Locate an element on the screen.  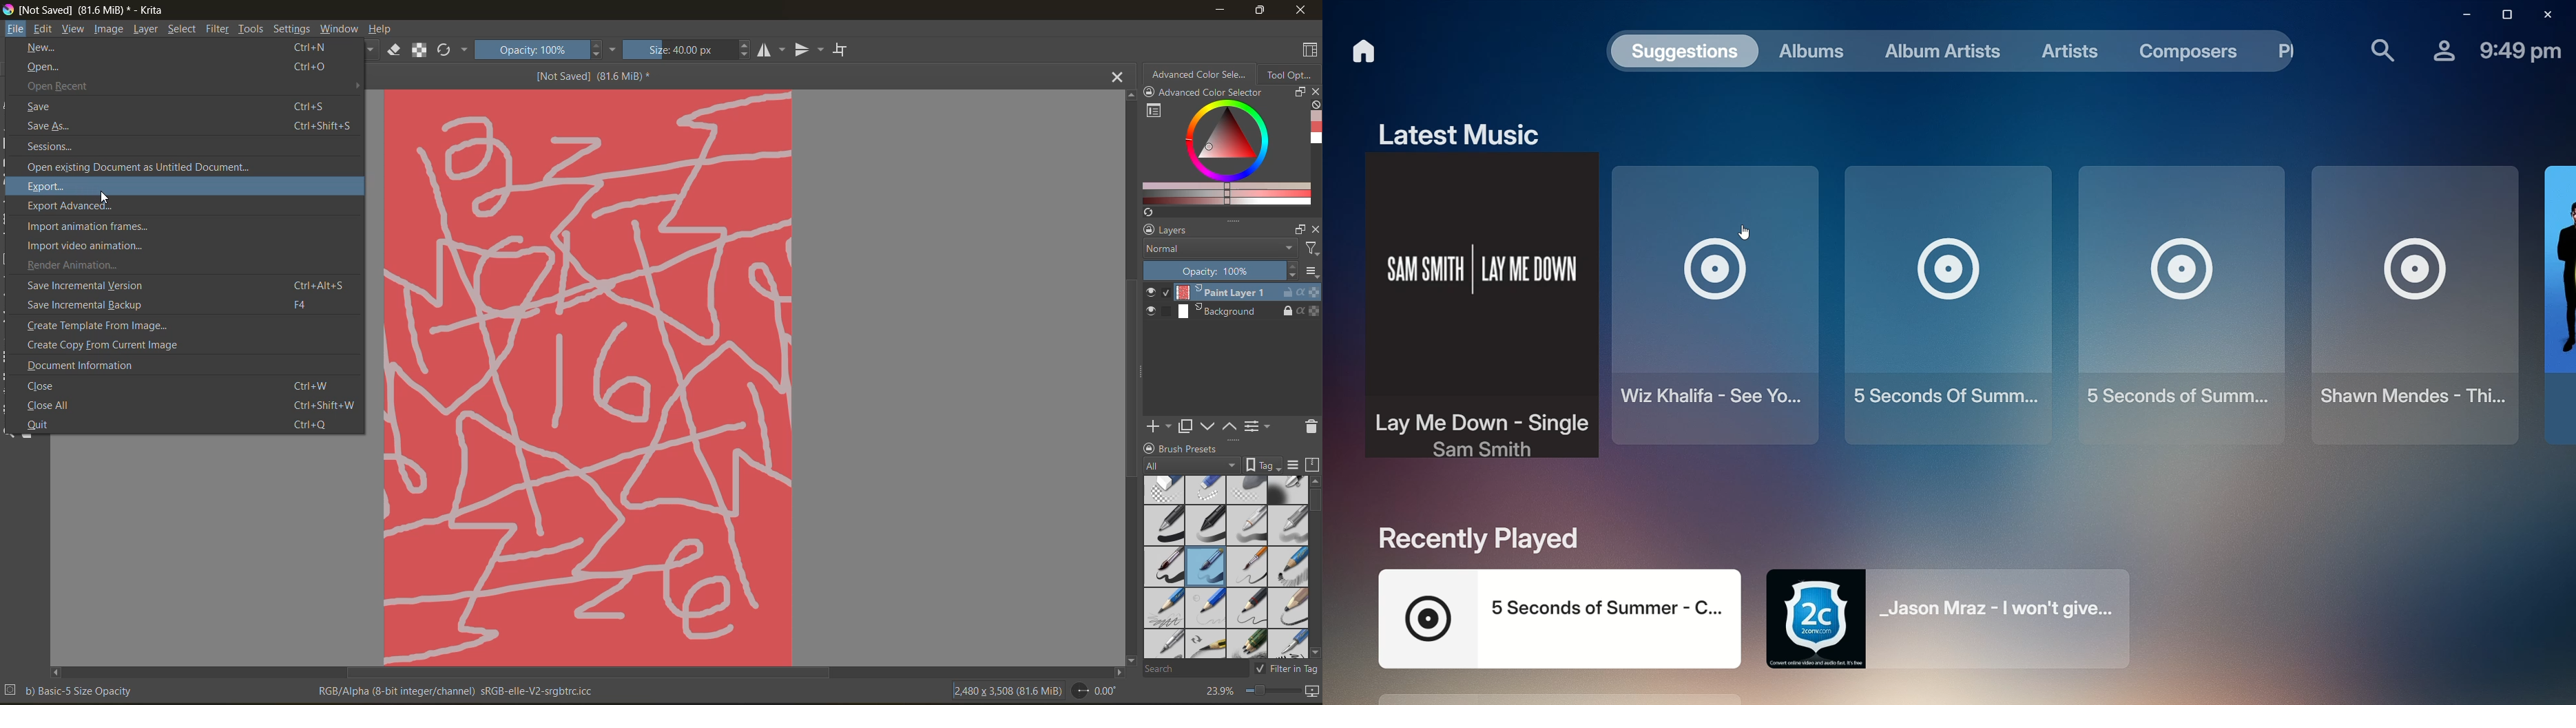
clear all color history is located at coordinates (1314, 106).